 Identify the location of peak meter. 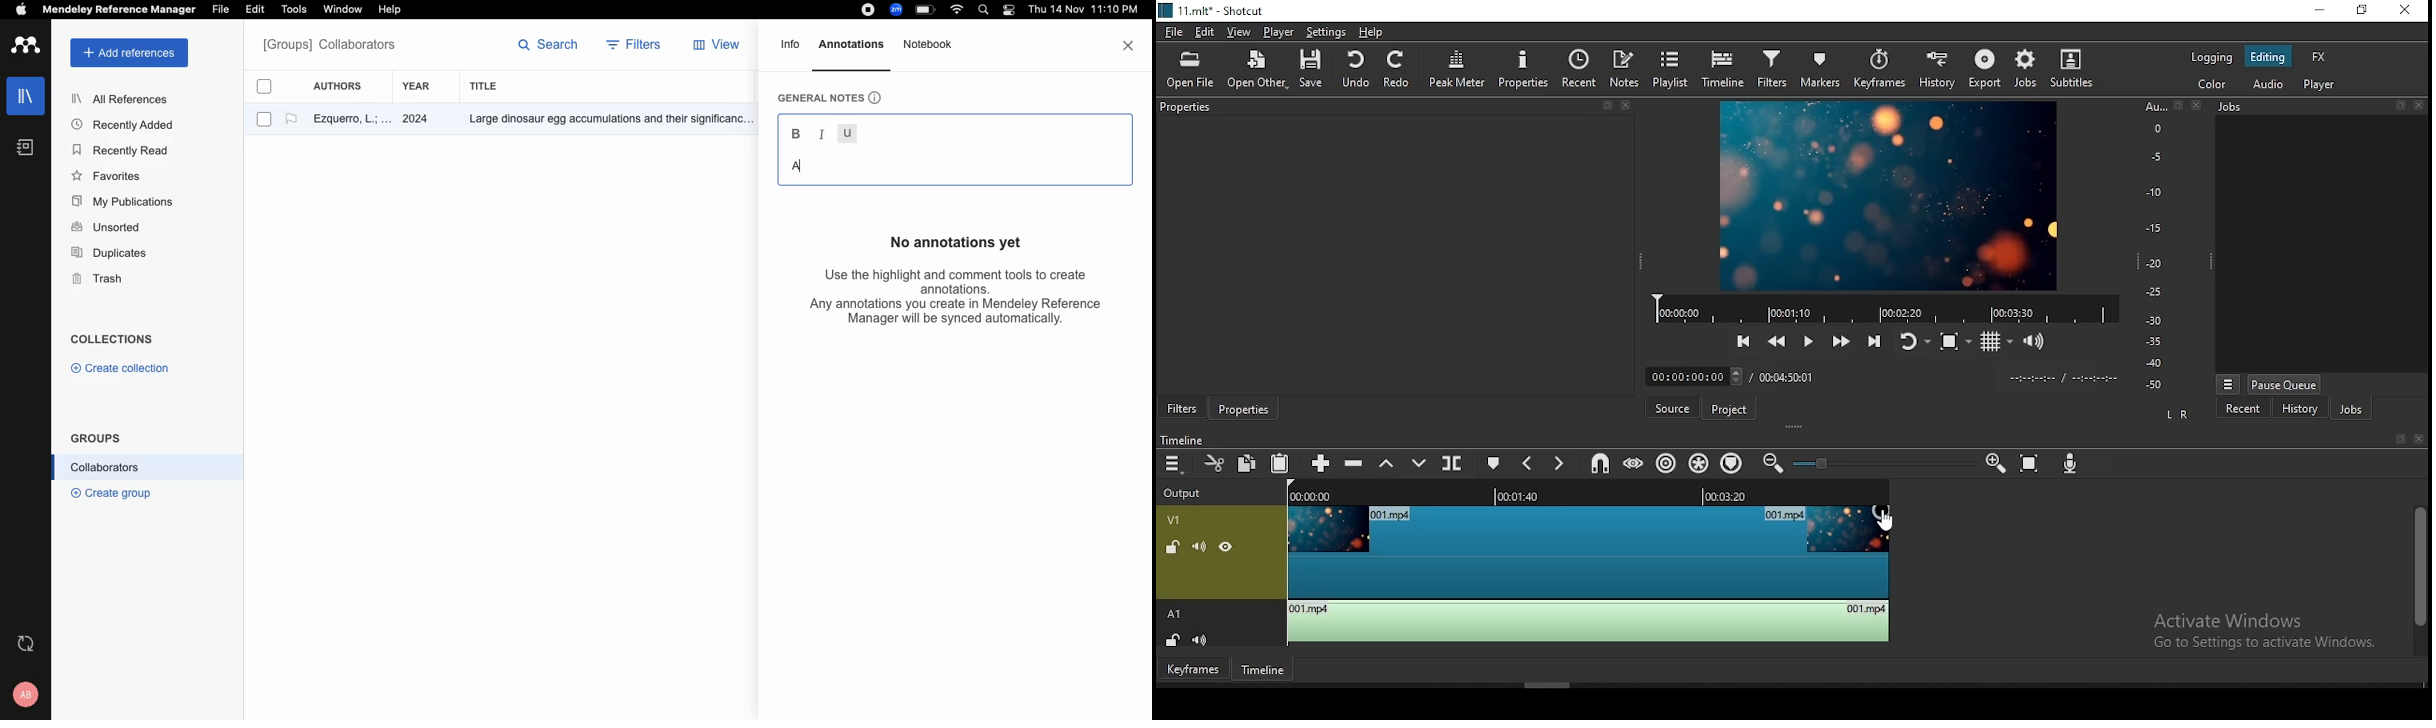
(1456, 69).